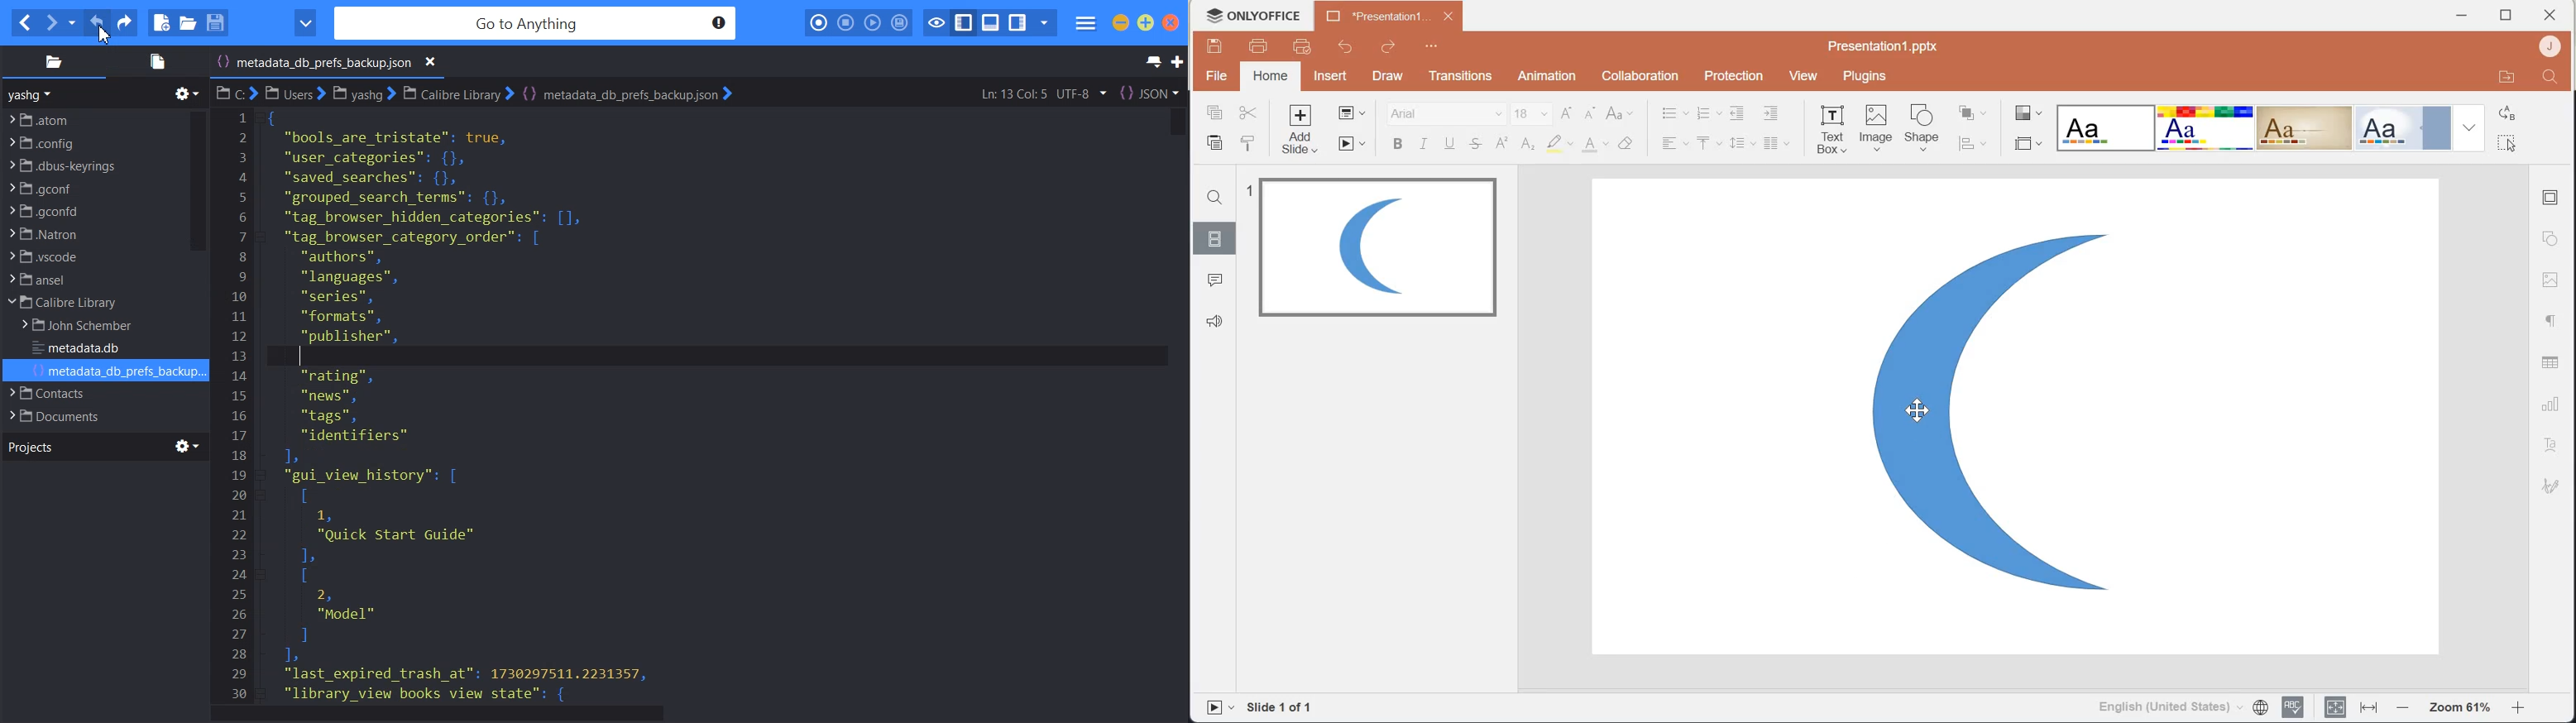 The image size is (2576, 728). Describe the element at coordinates (2524, 709) in the screenshot. I see `Zoom in` at that location.